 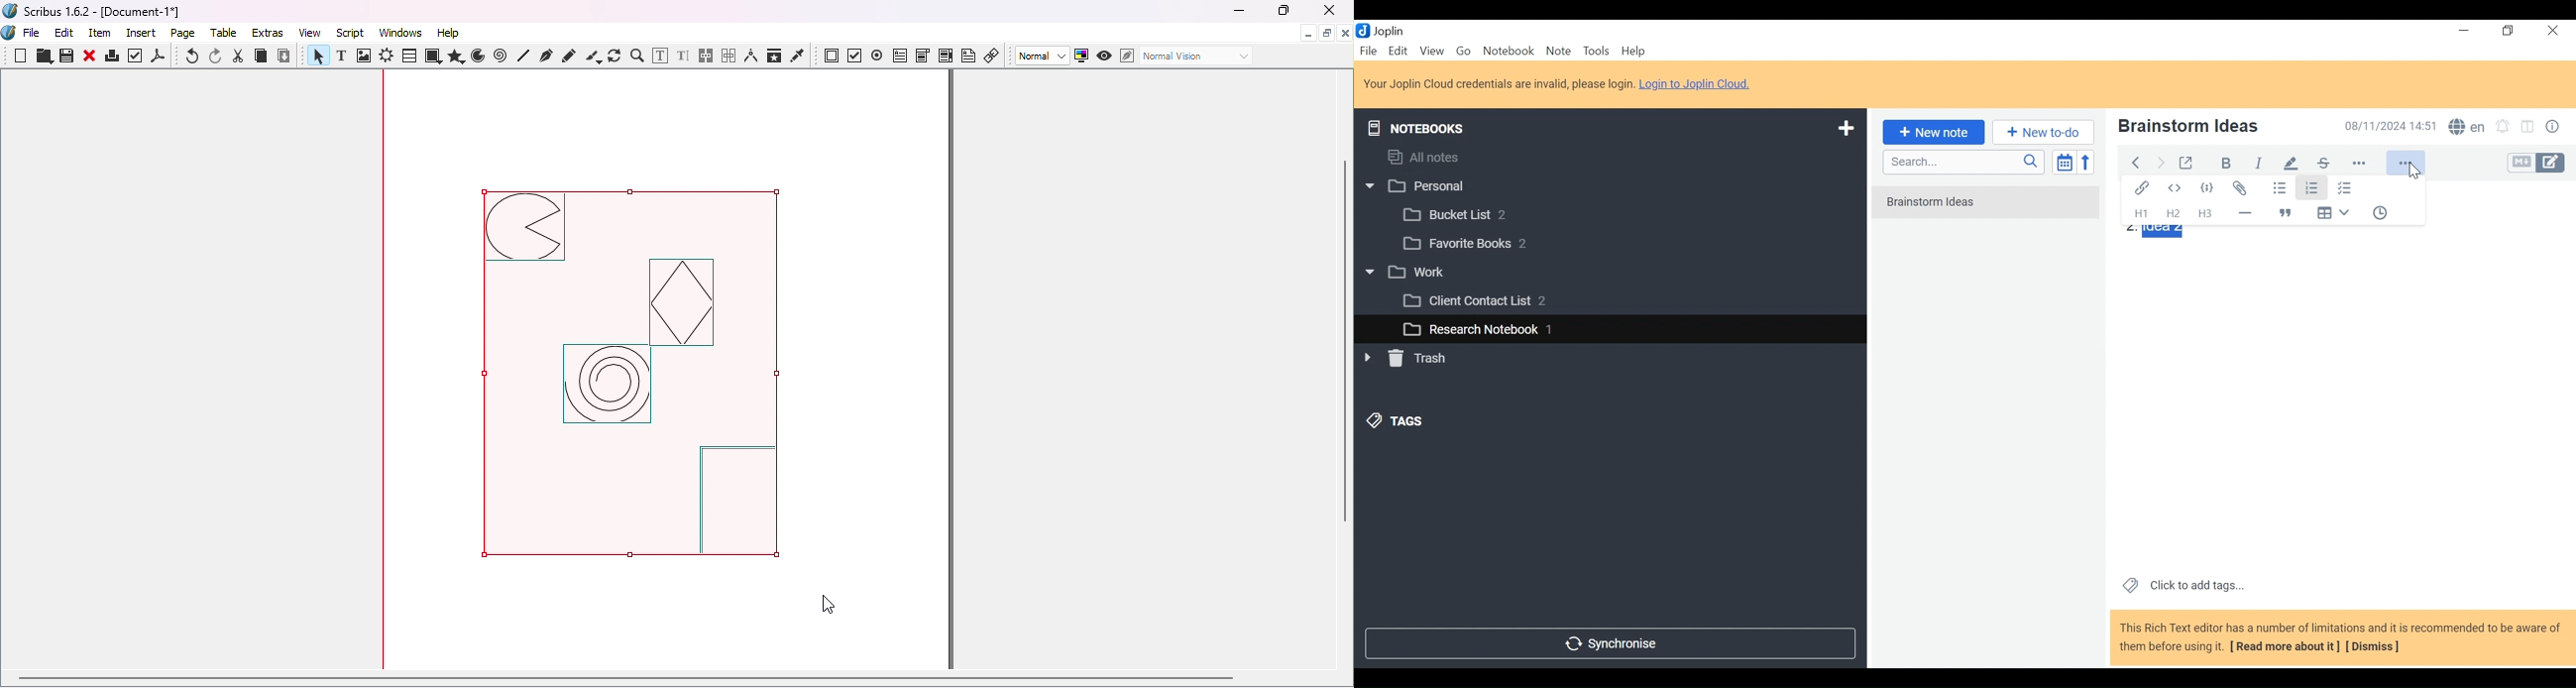 What do you see at coordinates (750, 56) in the screenshot?
I see `Measurements` at bounding box center [750, 56].